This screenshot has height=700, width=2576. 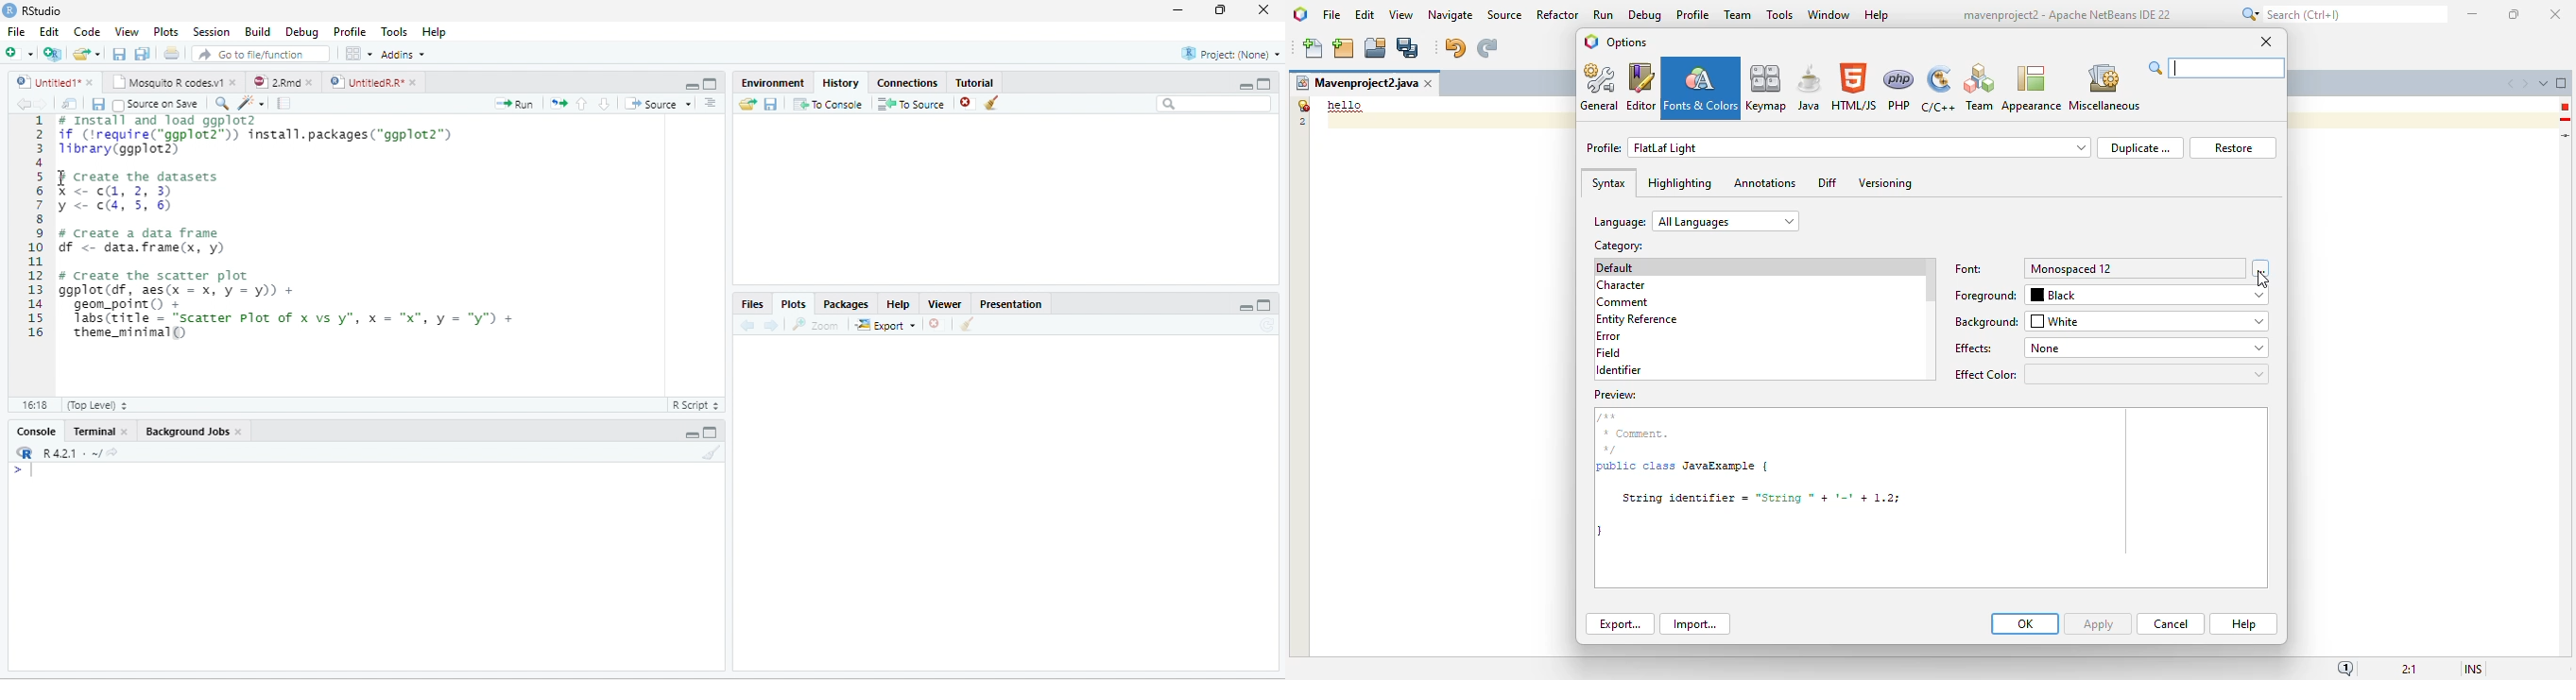 What do you see at coordinates (98, 105) in the screenshot?
I see `Save current document` at bounding box center [98, 105].